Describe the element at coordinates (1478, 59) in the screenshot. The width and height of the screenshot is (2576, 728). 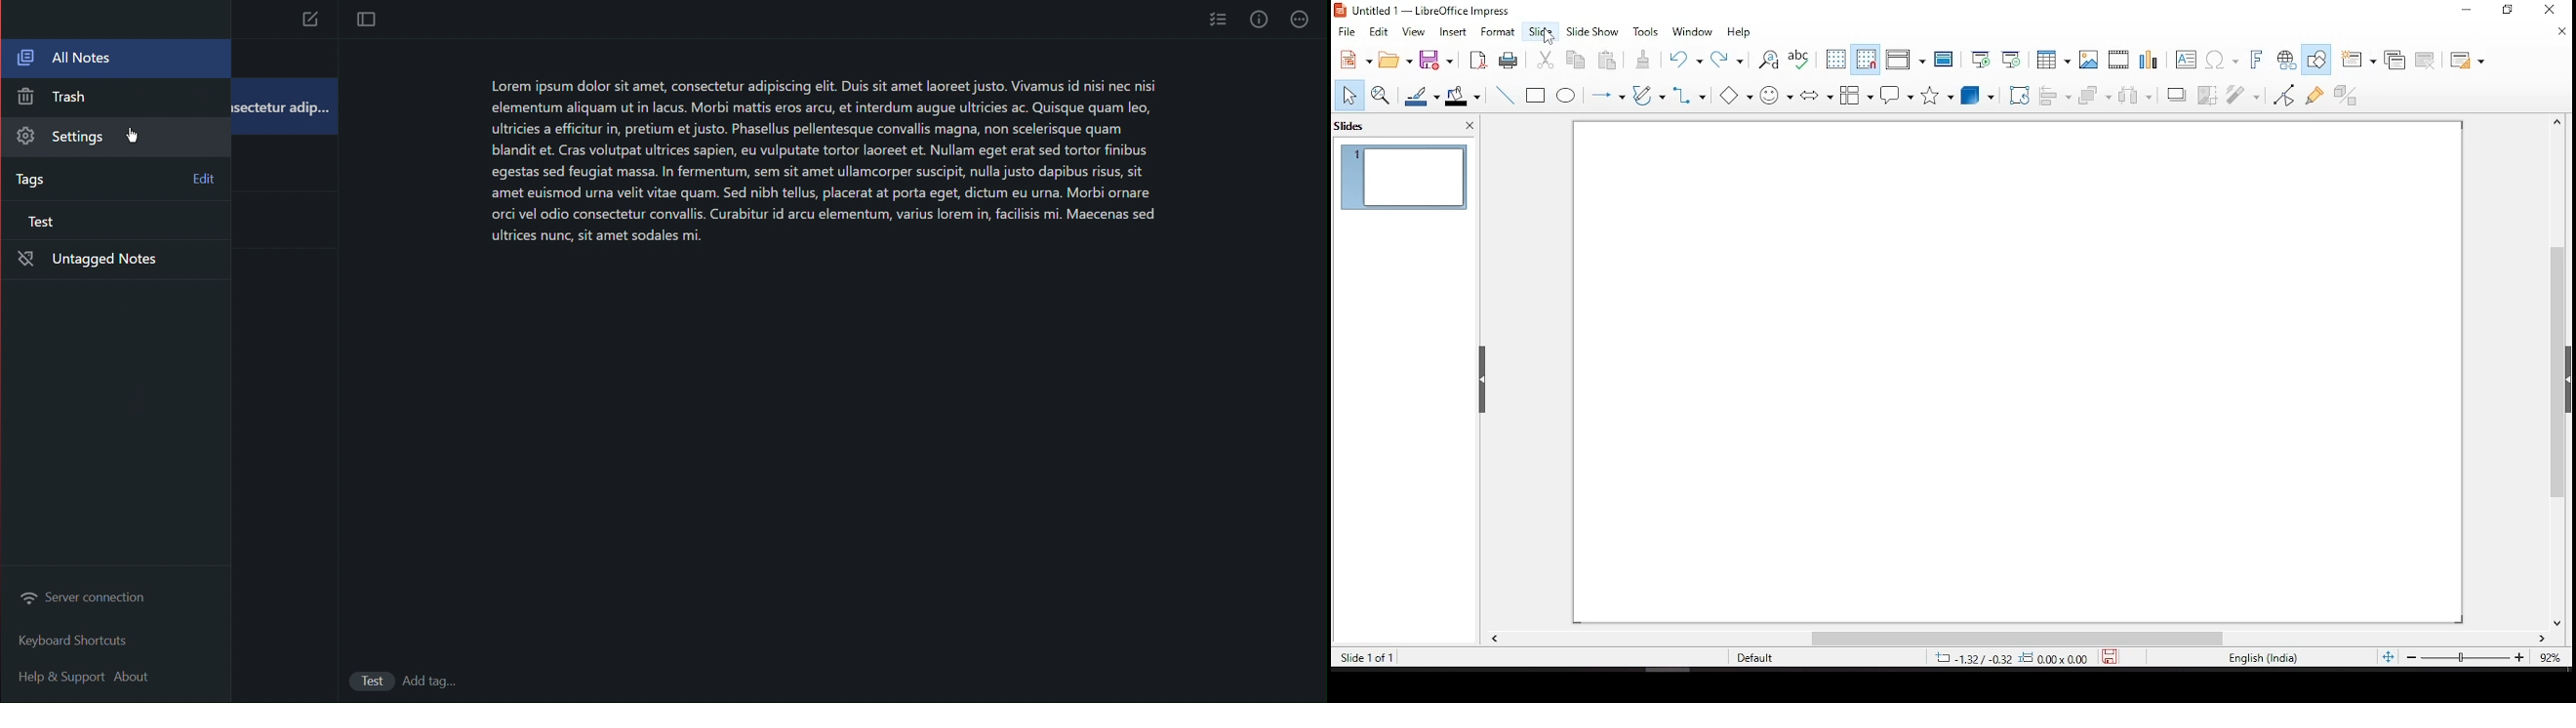
I see `export as pdf` at that location.